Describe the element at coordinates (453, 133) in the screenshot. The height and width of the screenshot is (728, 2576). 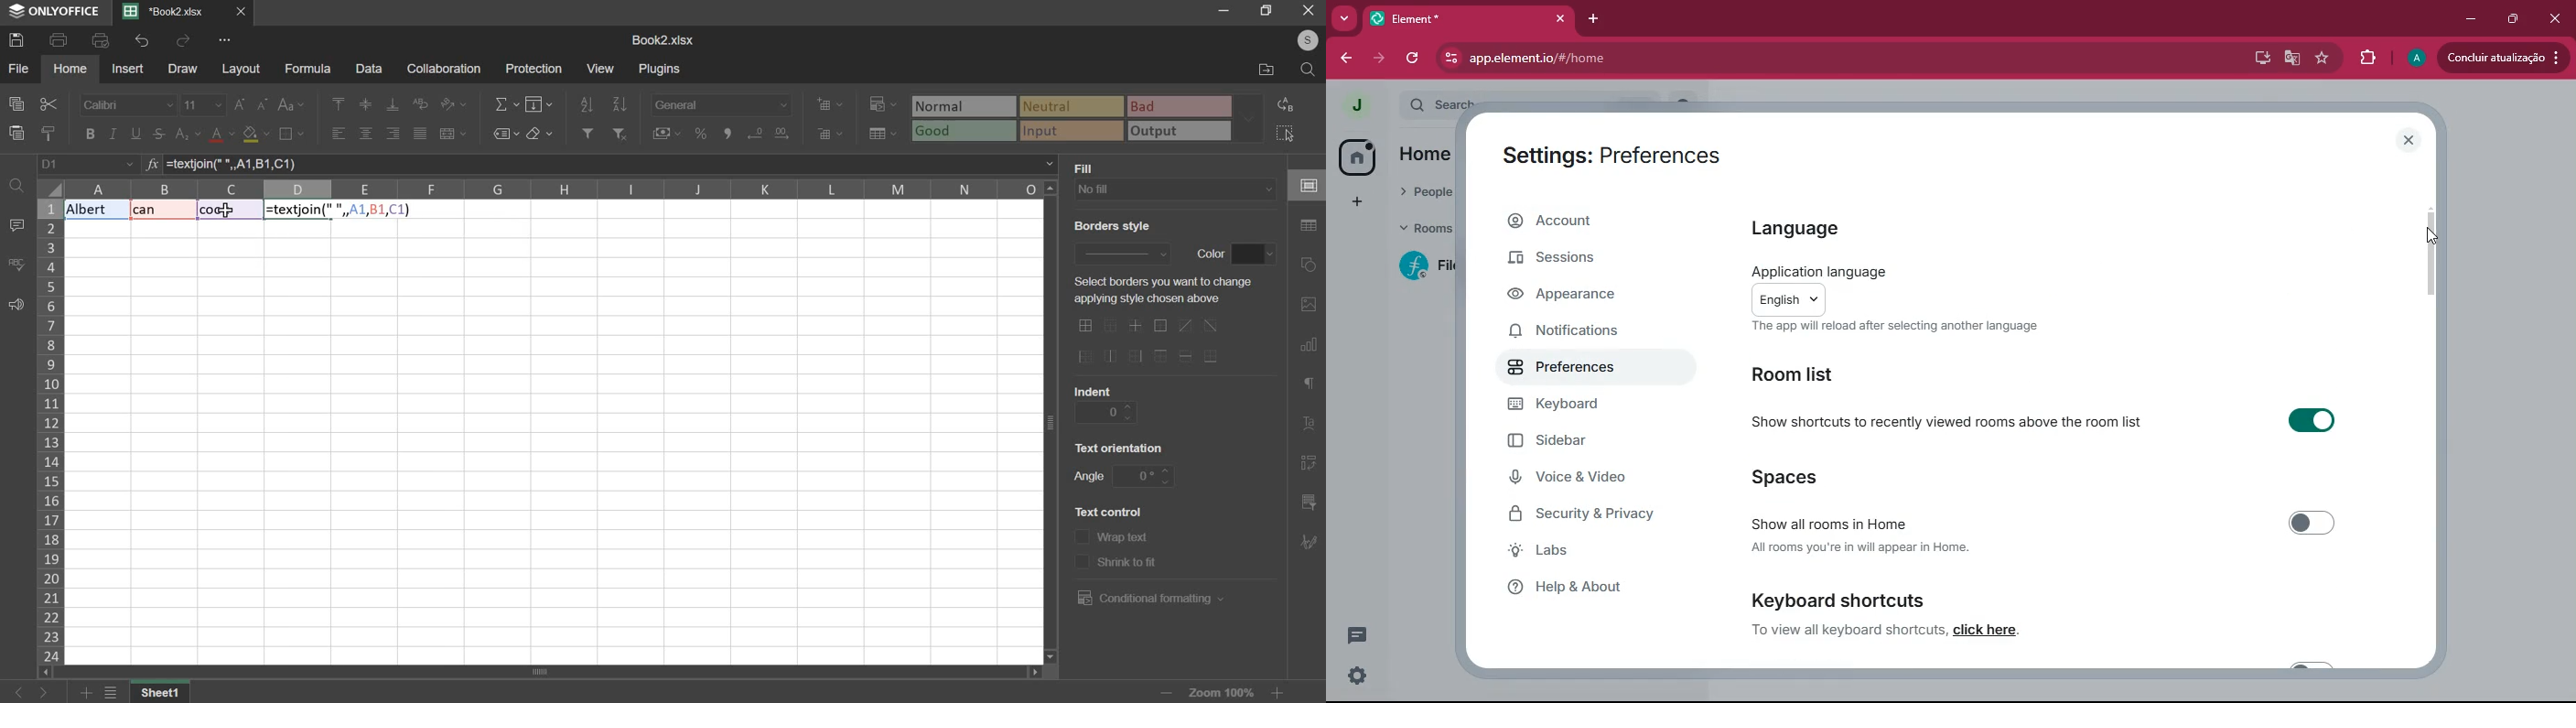
I see `merge & center` at that location.